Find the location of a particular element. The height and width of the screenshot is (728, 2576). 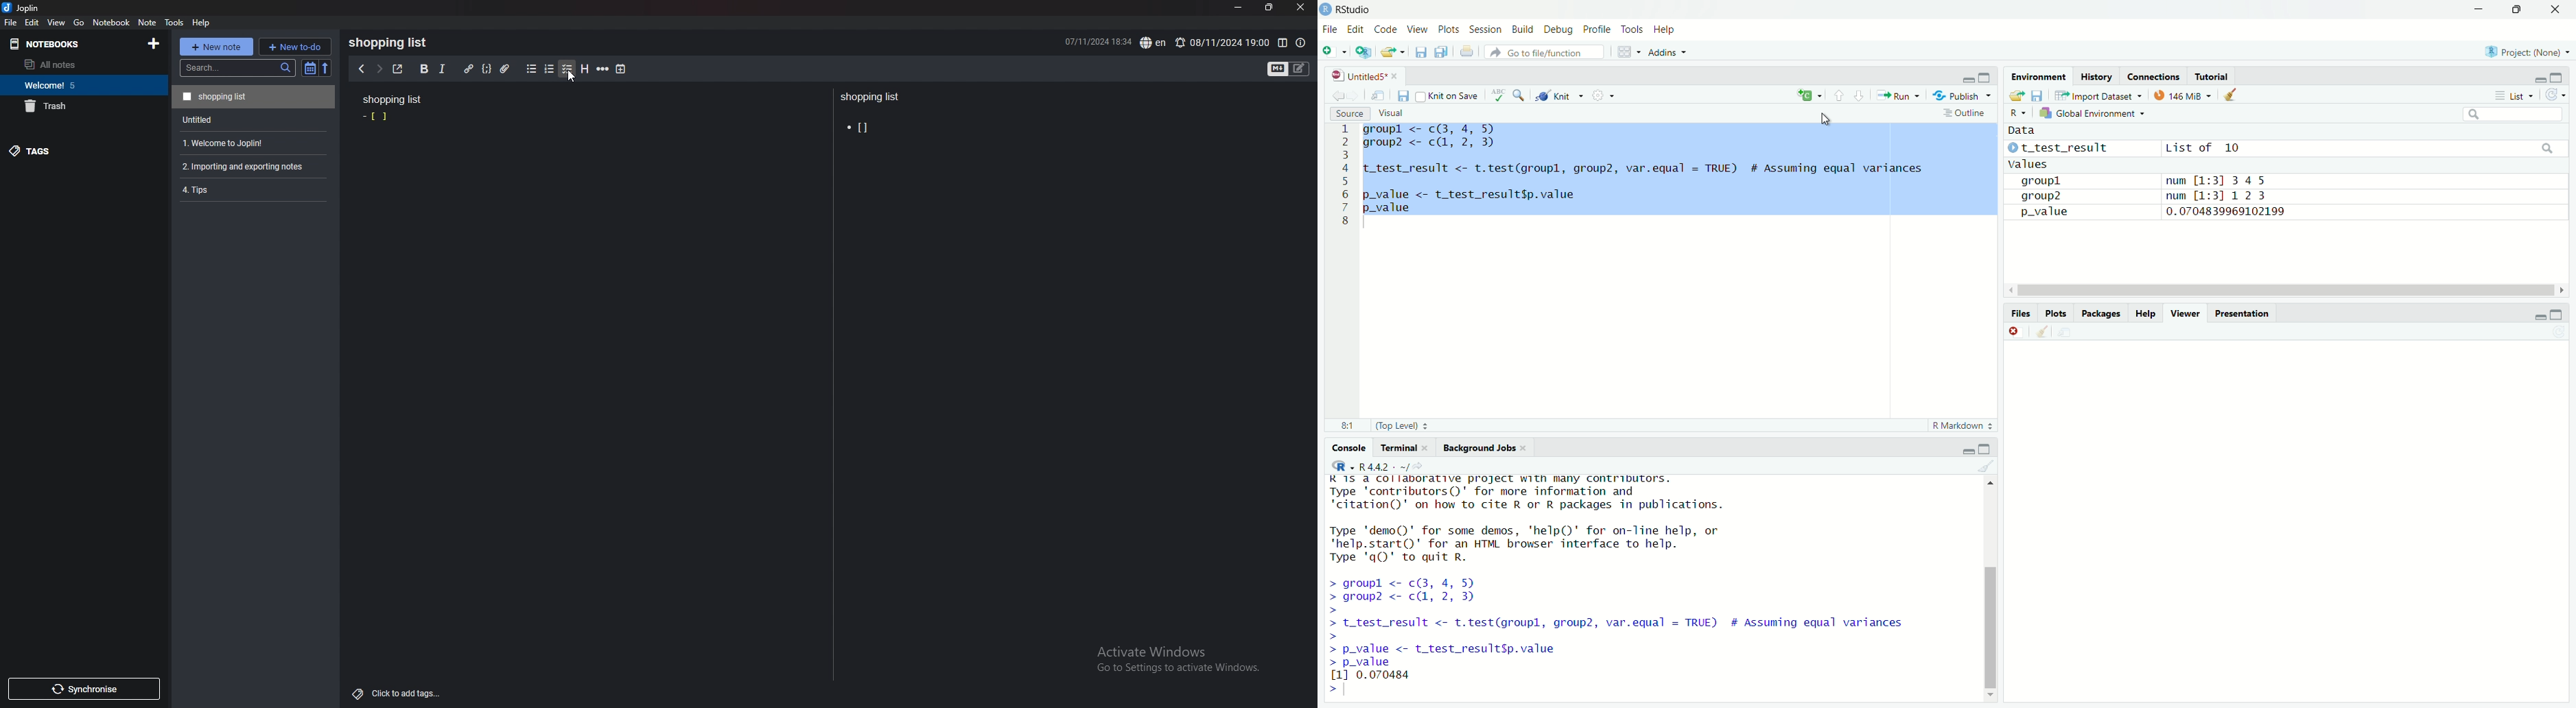

resize is located at coordinates (1268, 8).